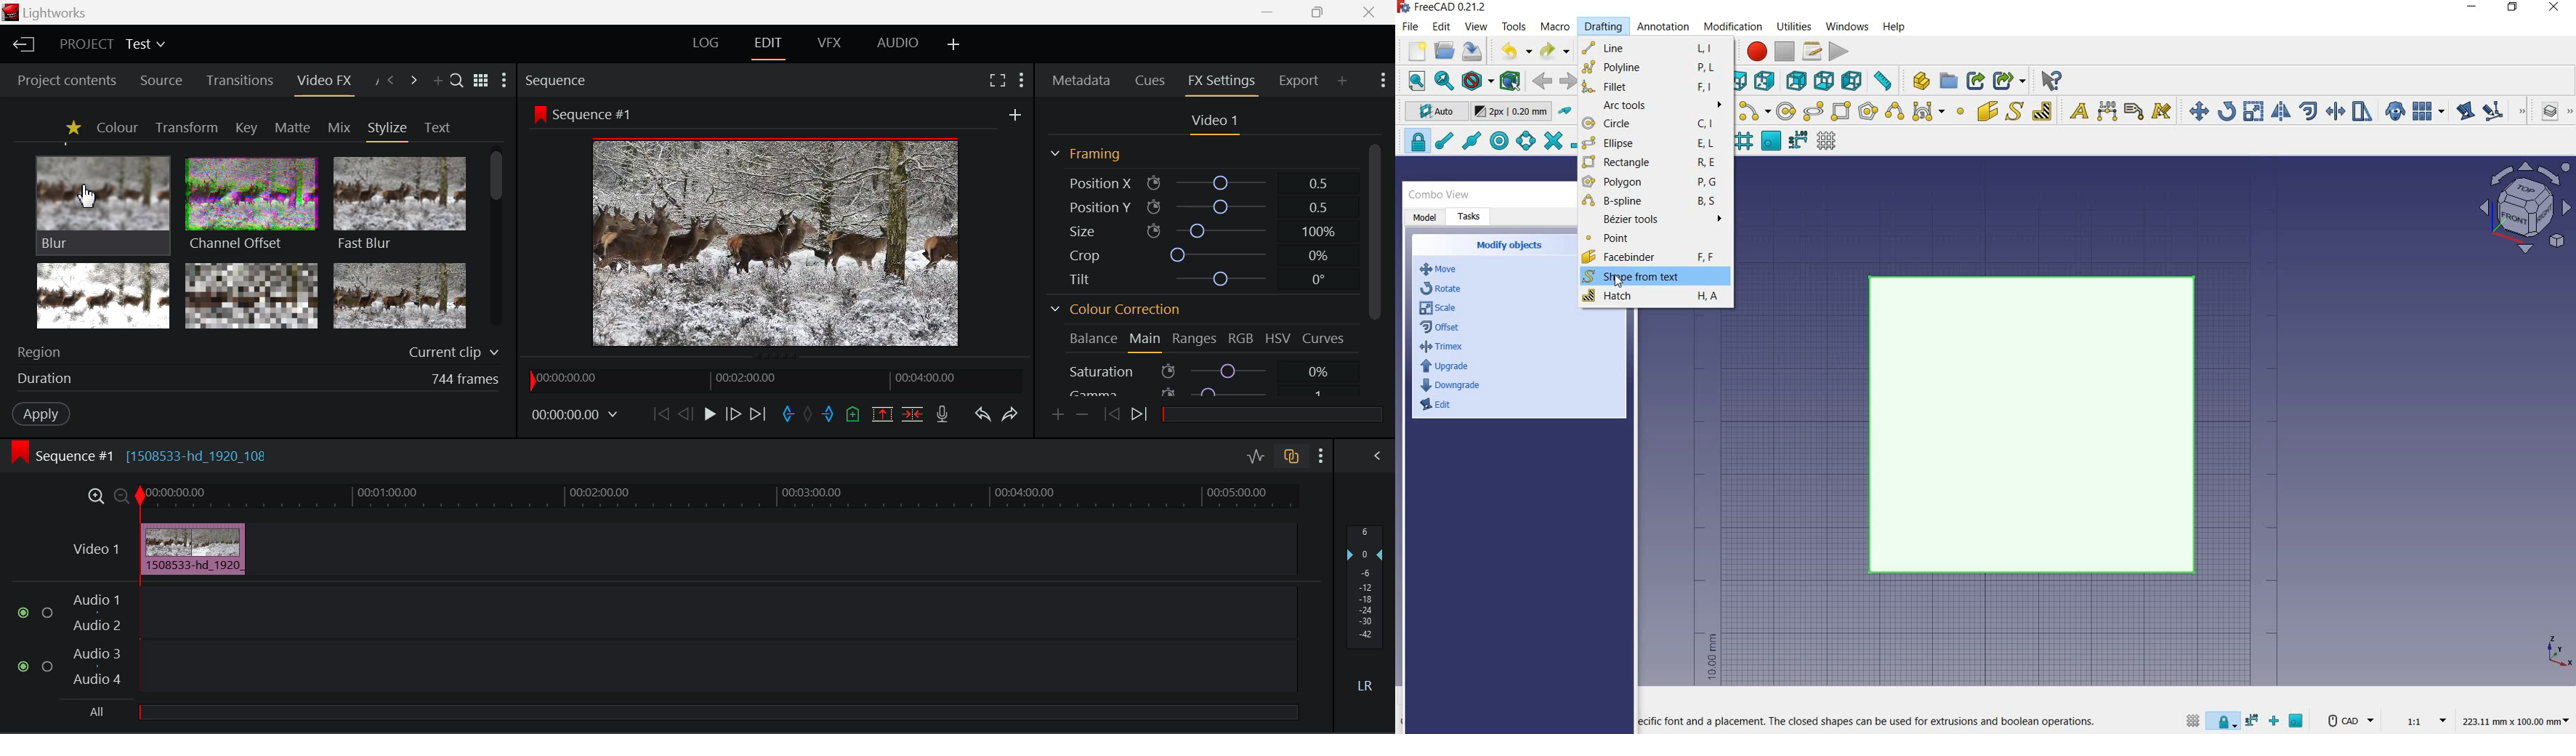 This screenshot has height=756, width=2576. Describe the element at coordinates (2280, 112) in the screenshot. I see `mirror` at that location.